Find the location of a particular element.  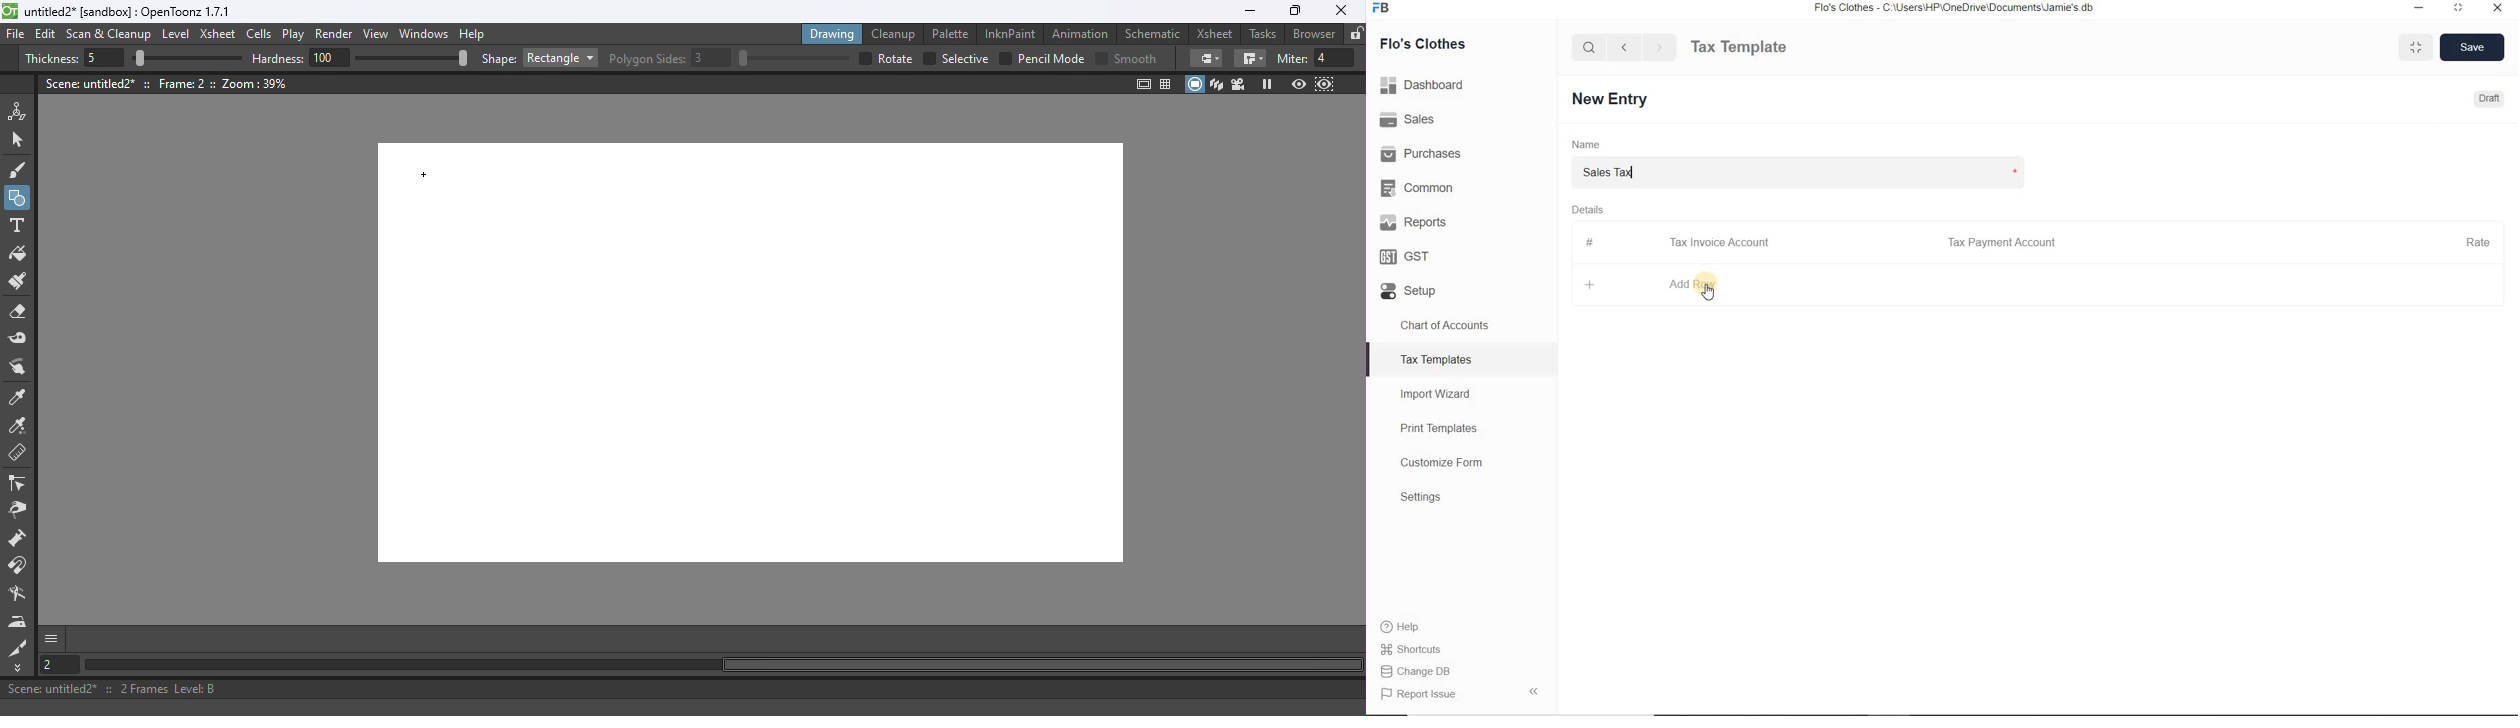

Help is located at coordinates (475, 33).